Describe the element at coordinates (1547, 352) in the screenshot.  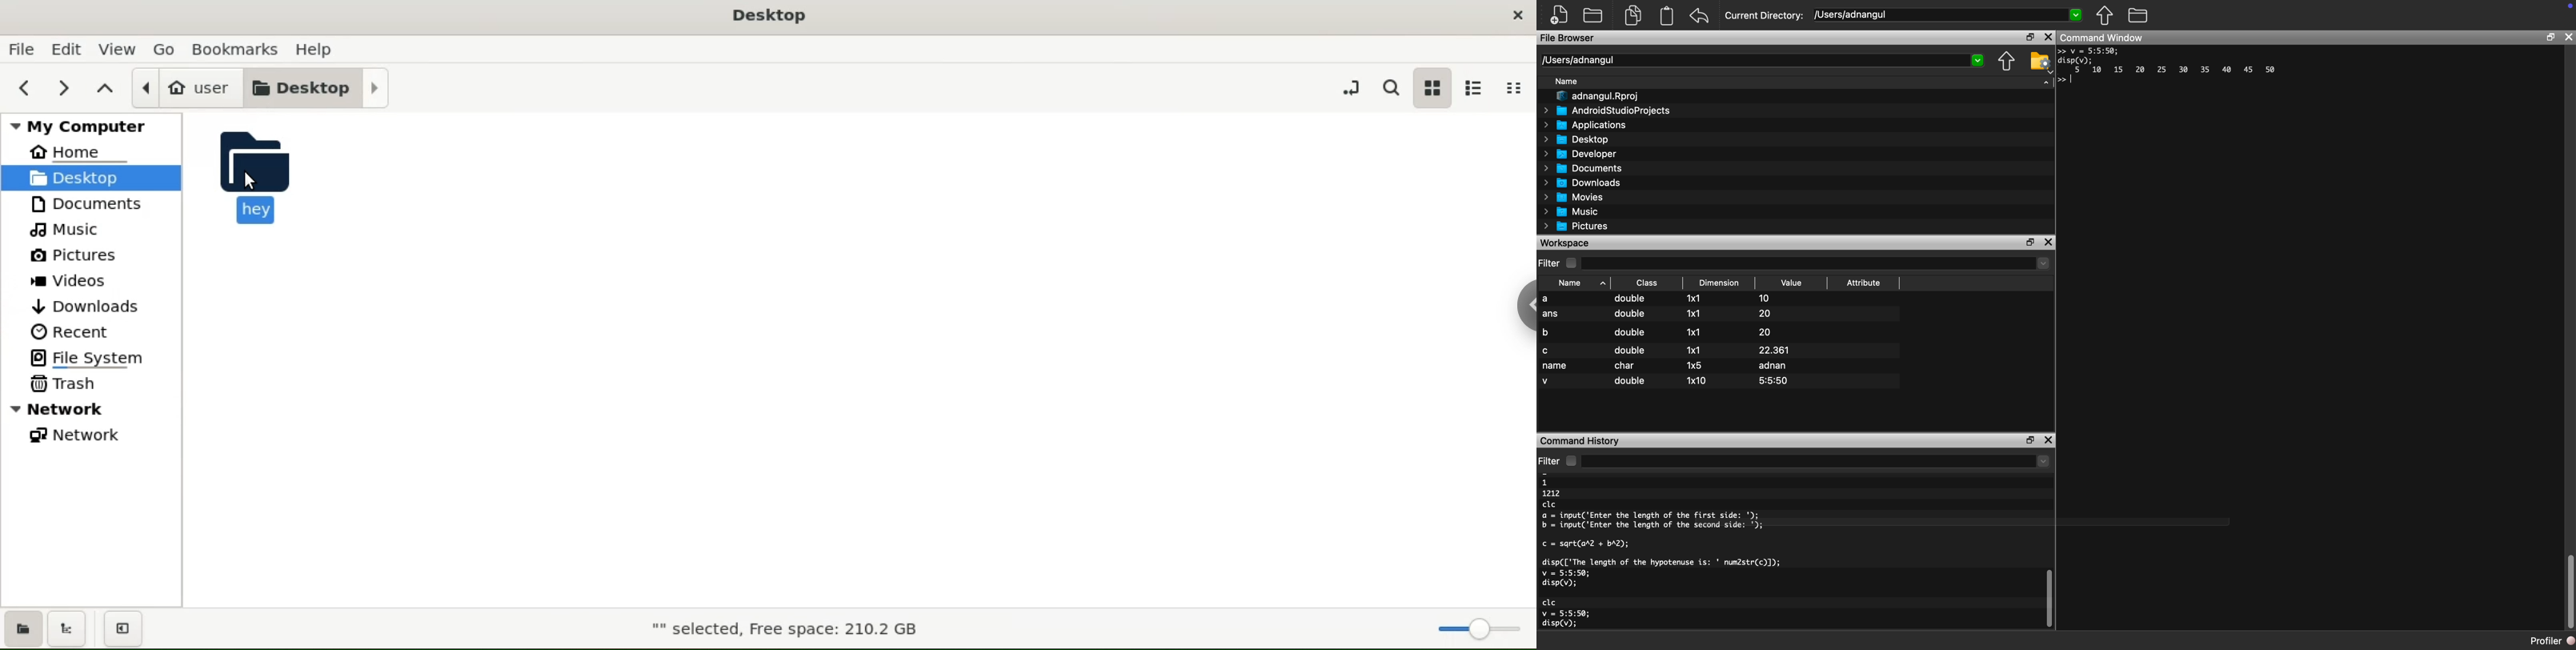
I see `c` at that location.